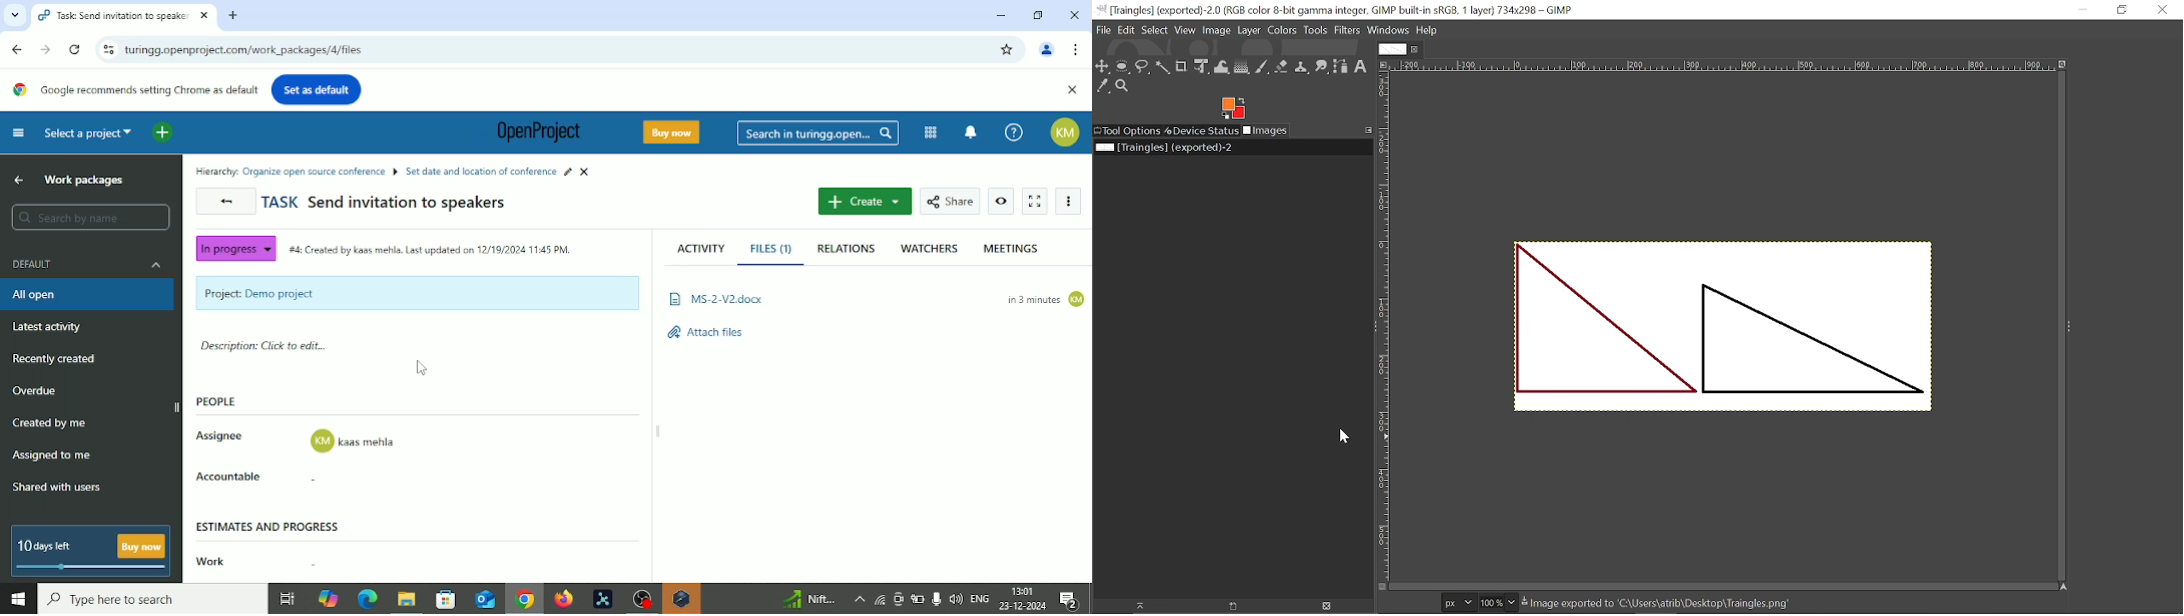  I want to click on Meetings, so click(1009, 248).